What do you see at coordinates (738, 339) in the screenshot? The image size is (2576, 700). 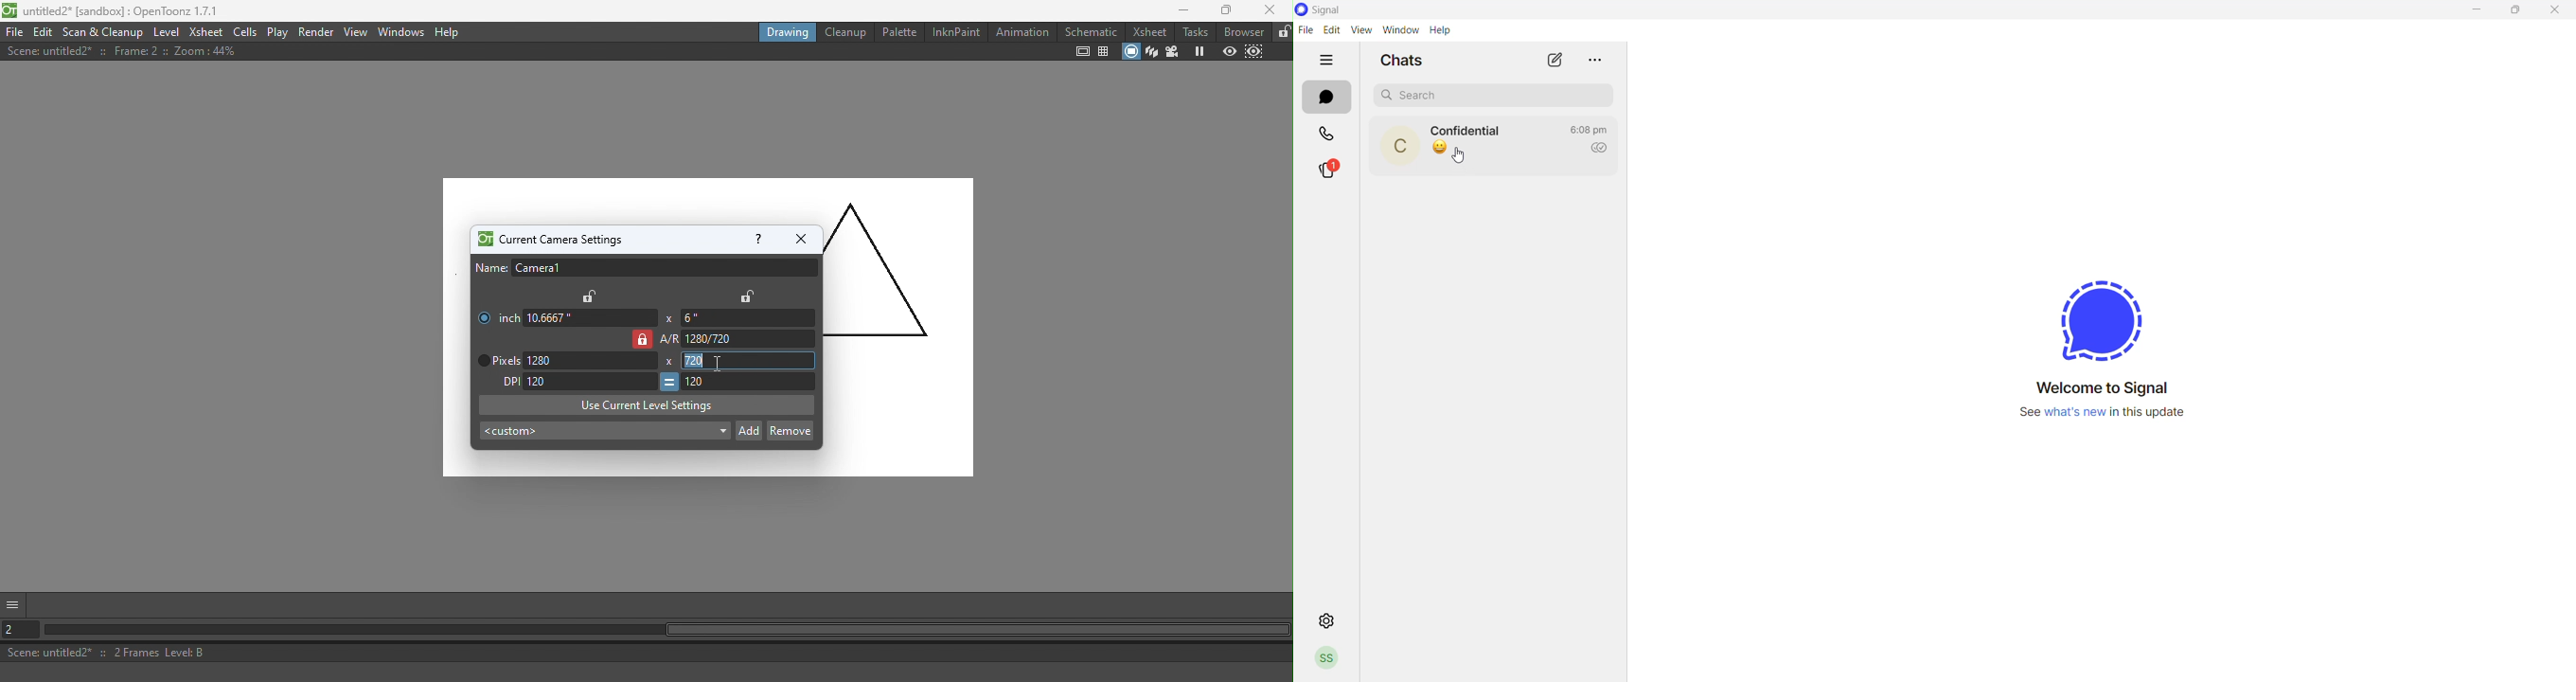 I see `Aspect ratio` at bounding box center [738, 339].